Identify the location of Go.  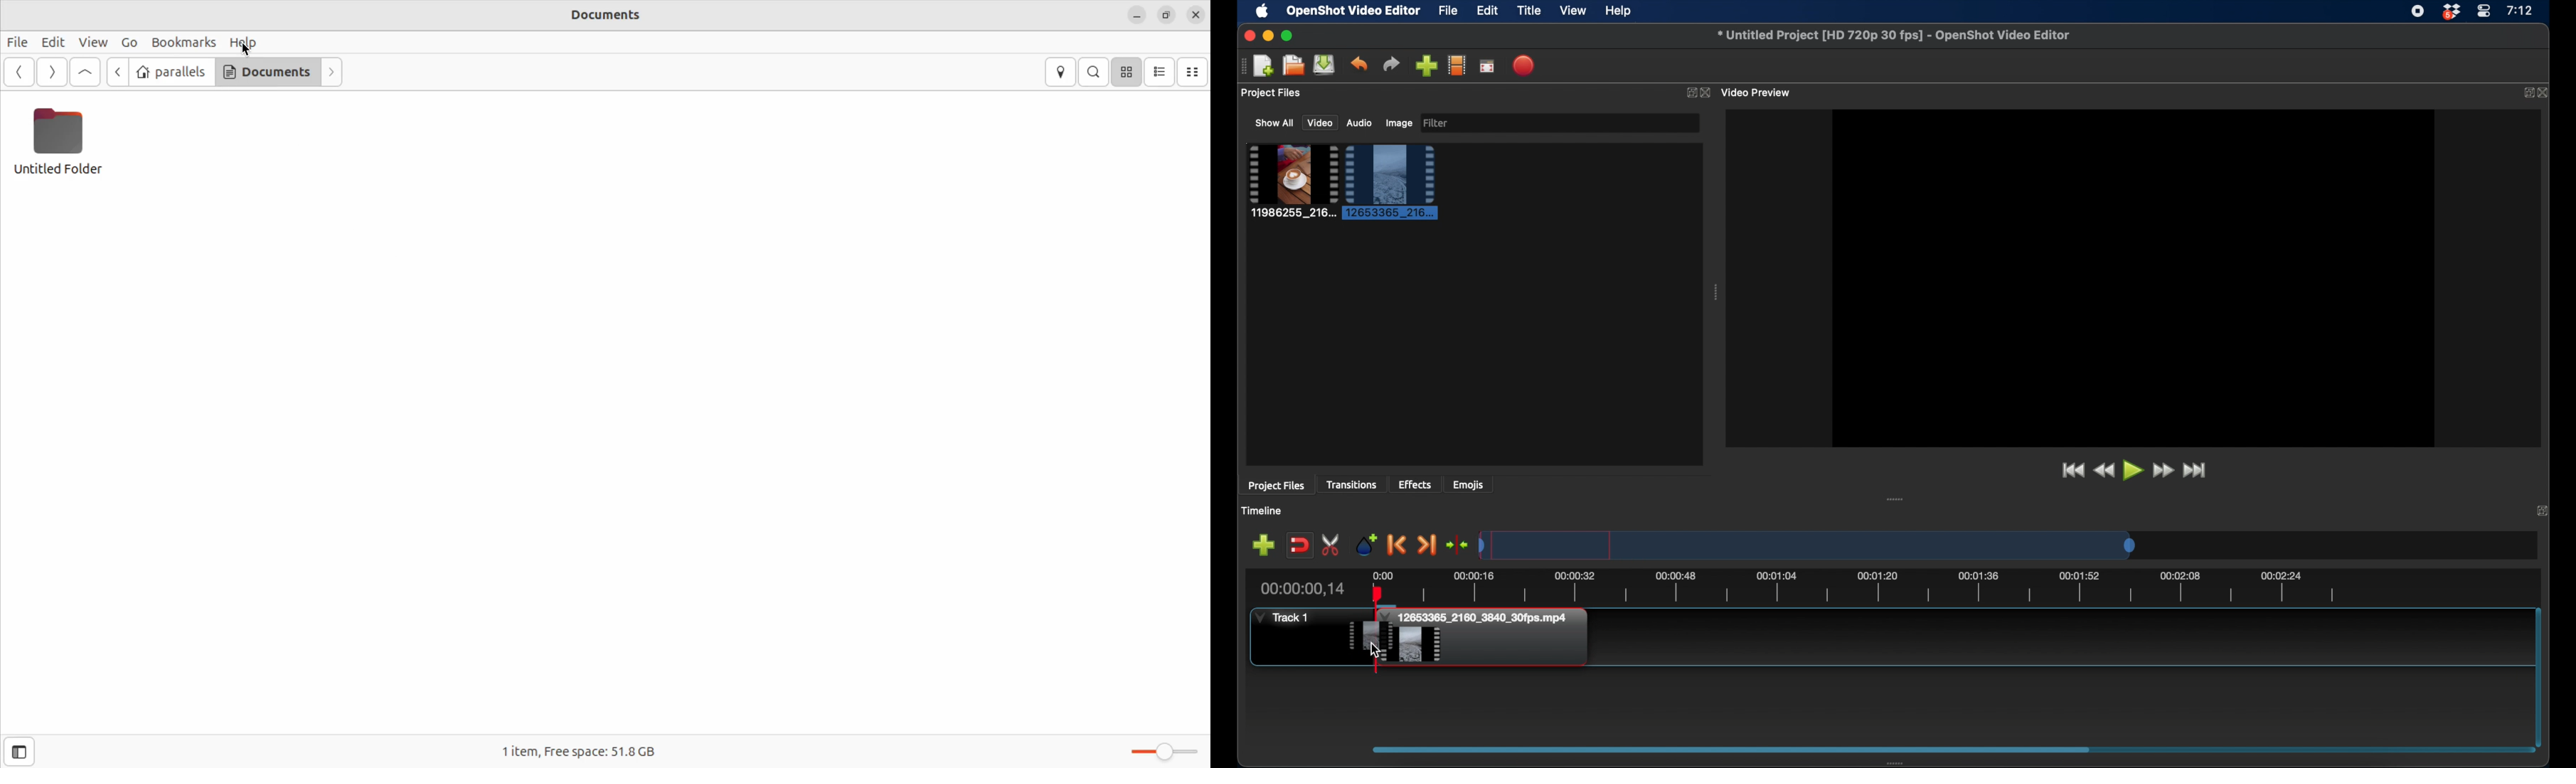
(129, 42).